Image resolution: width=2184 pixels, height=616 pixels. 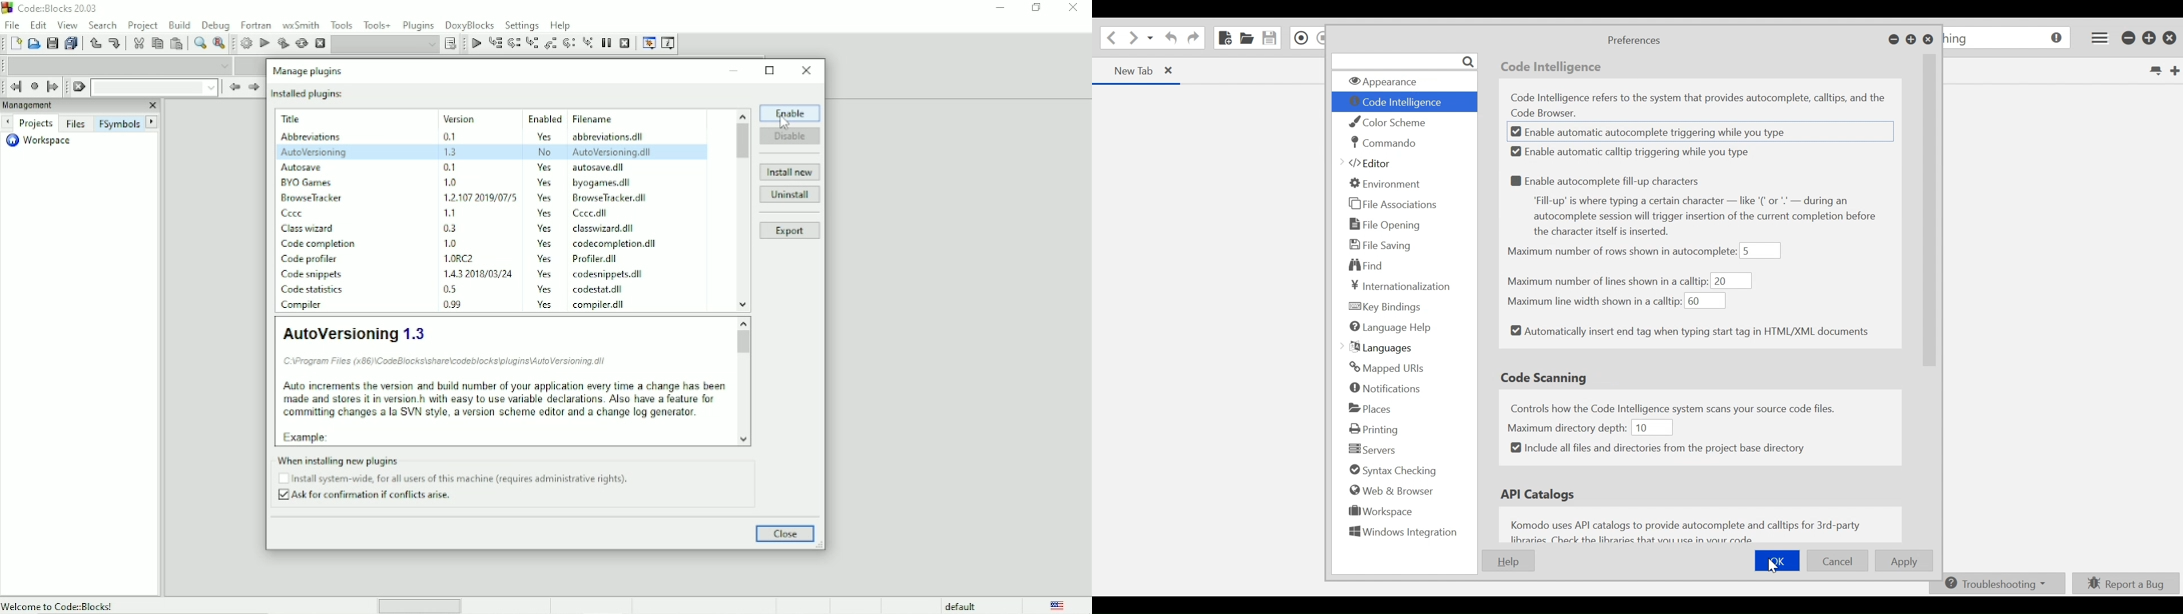 What do you see at coordinates (476, 196) in the screenshot?
I see `version ` at bounding box center [476, 196].